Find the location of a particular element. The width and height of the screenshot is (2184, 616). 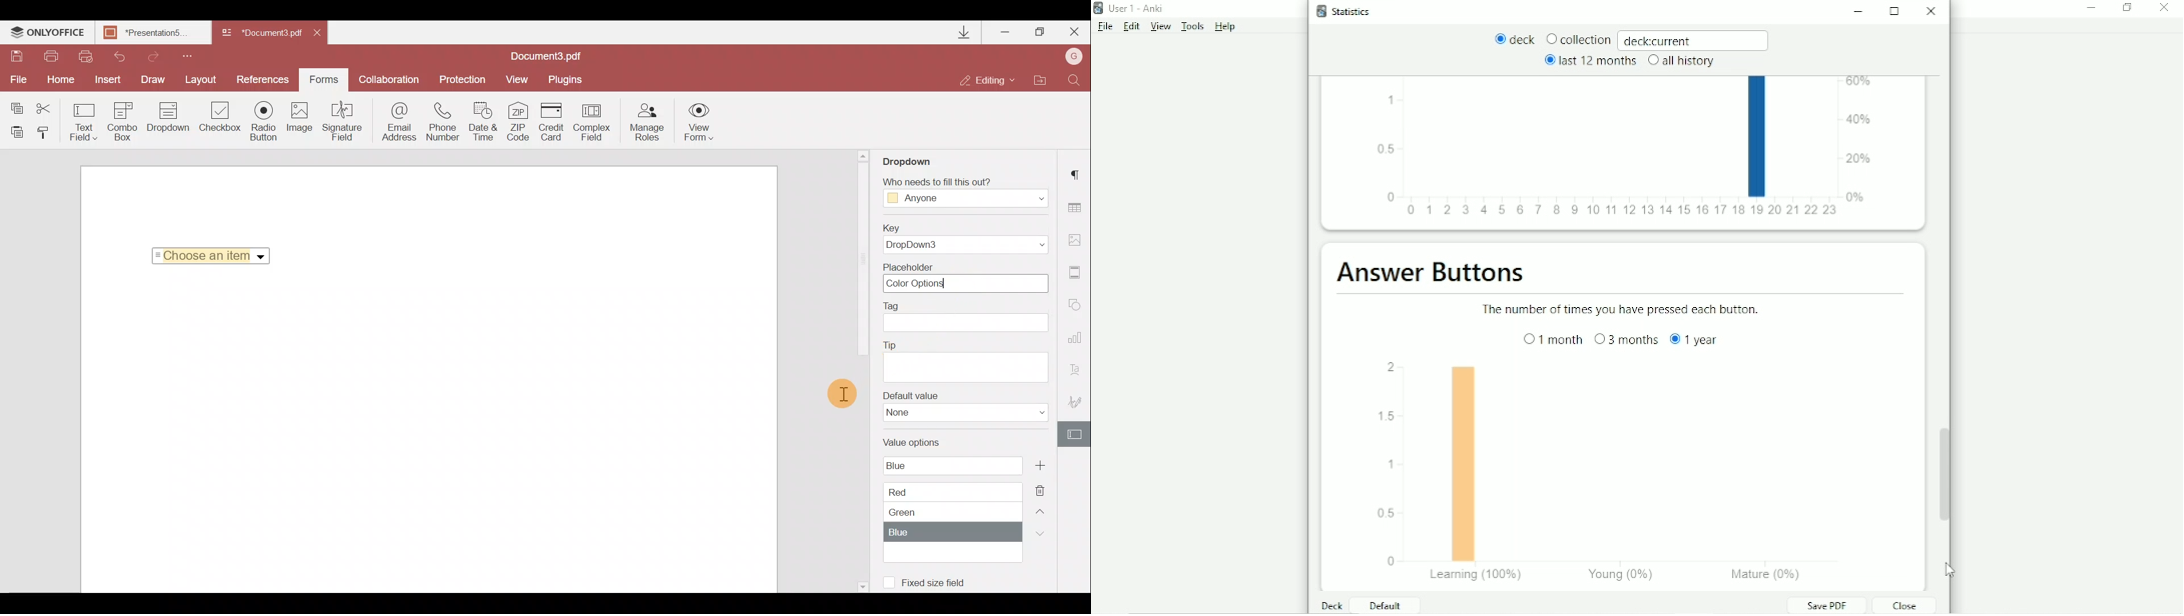

Close is located at coordinates (2167, 8).